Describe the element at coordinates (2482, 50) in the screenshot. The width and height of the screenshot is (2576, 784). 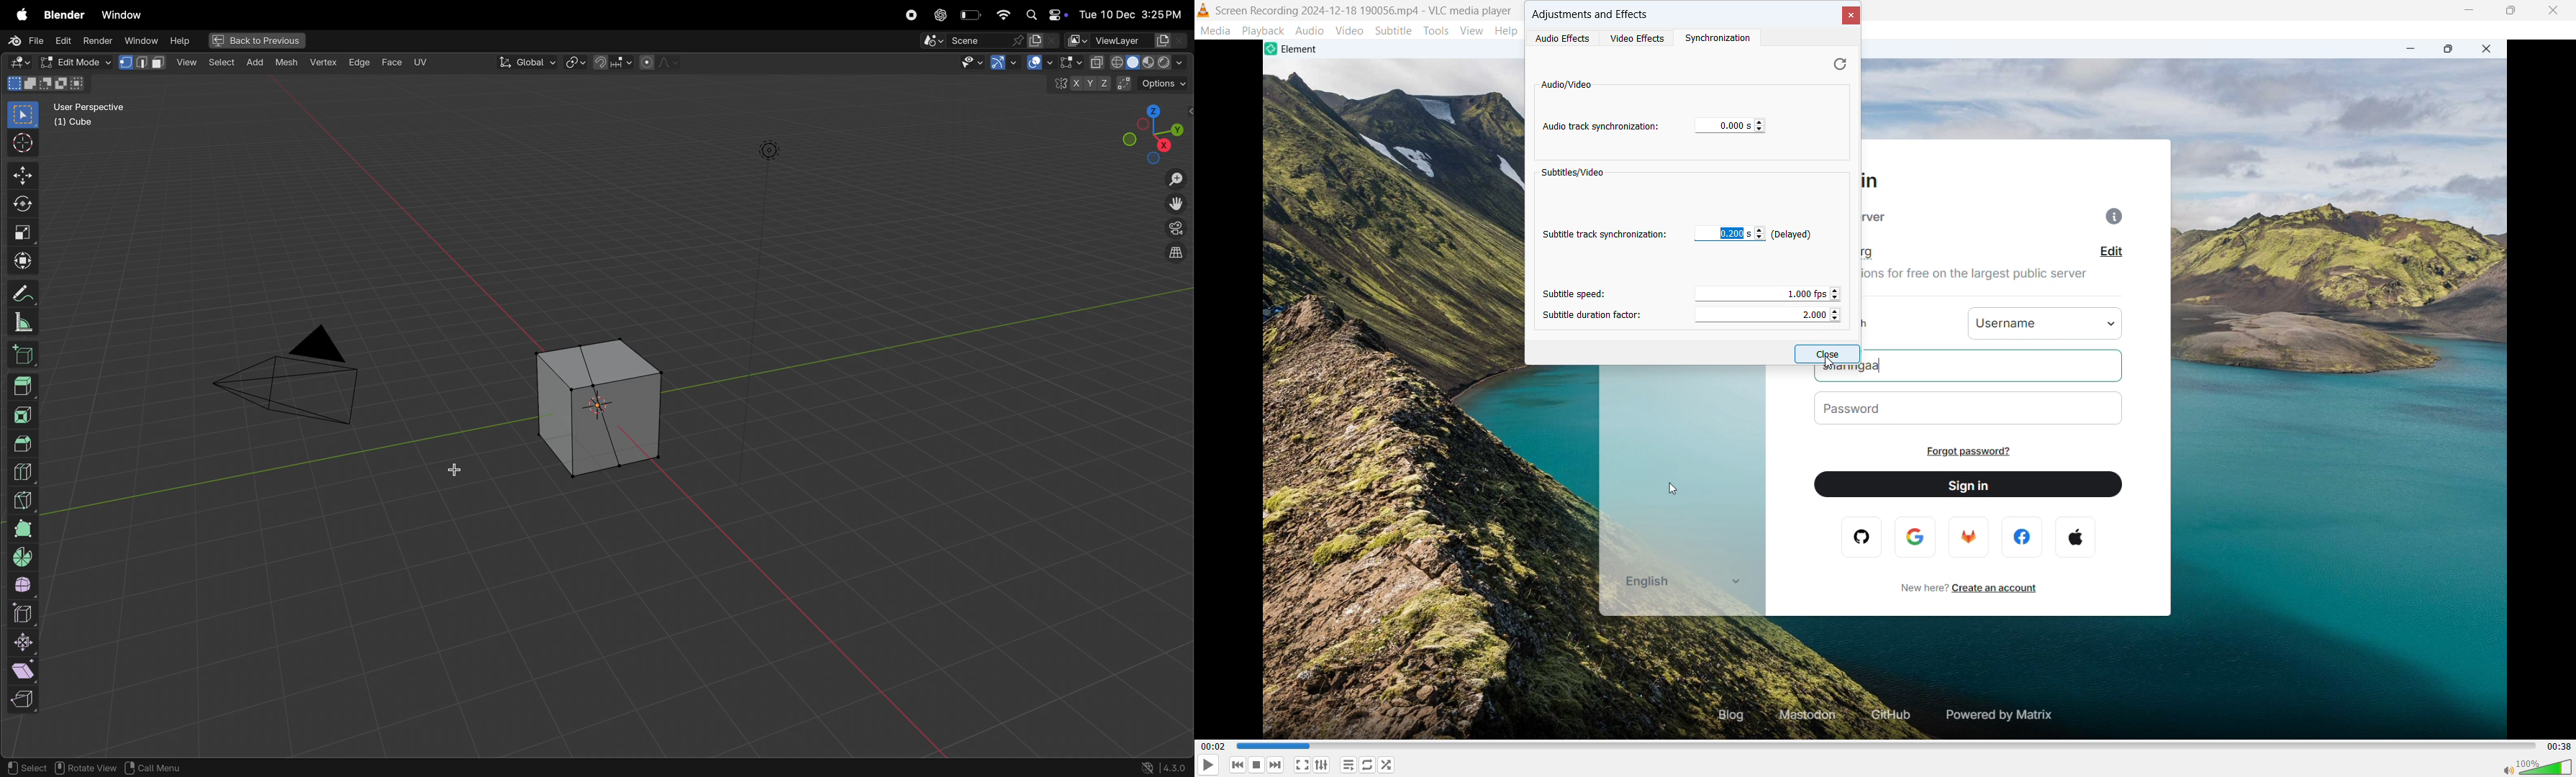
I see `close` at that location.